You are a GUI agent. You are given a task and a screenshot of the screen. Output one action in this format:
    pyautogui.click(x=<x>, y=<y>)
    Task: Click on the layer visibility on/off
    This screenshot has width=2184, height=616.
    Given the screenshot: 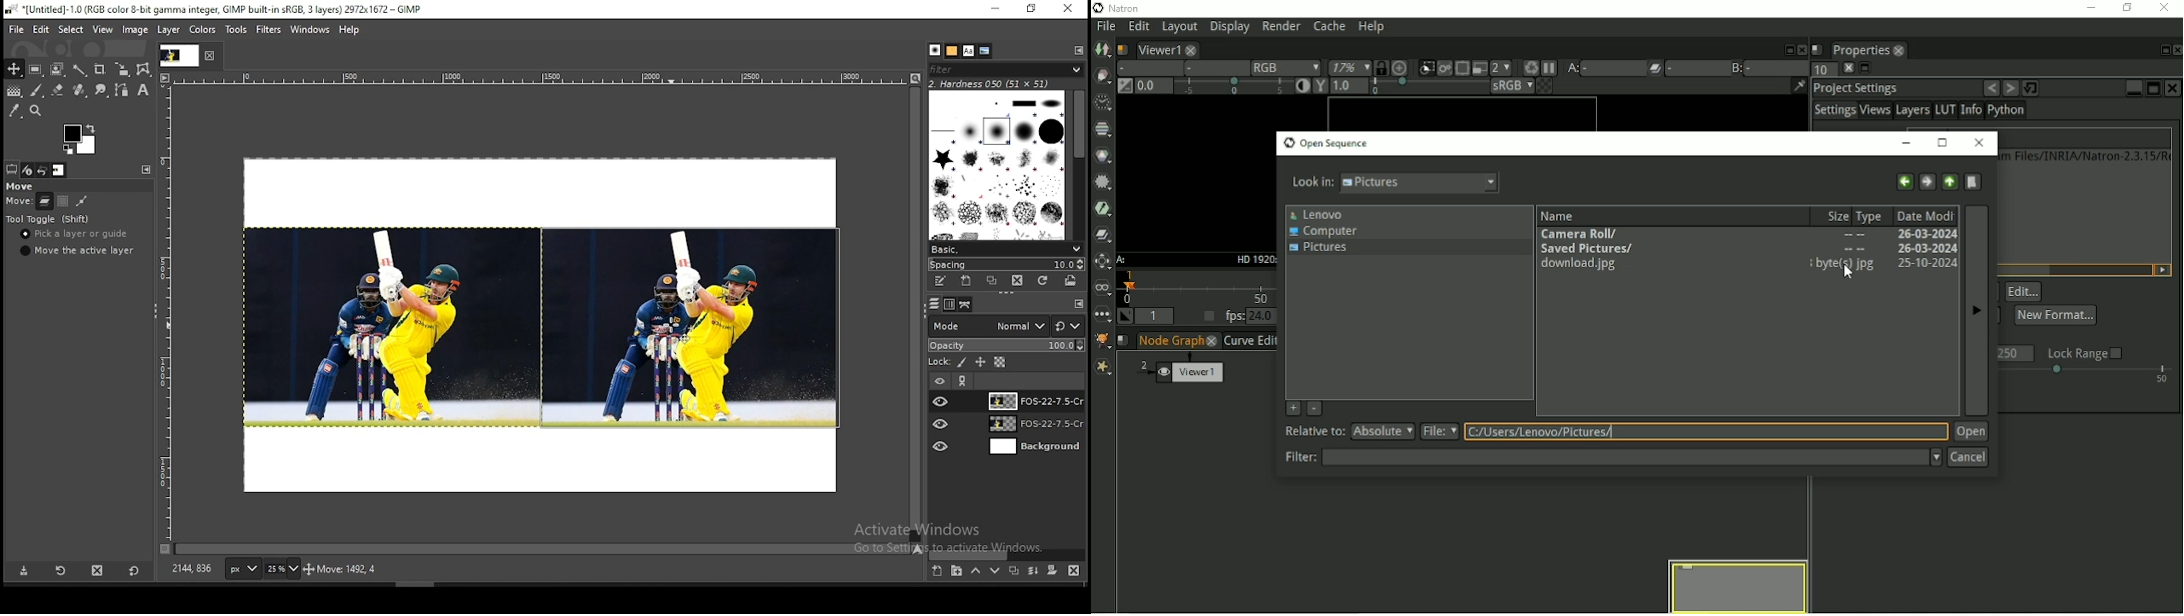 What is the action you would take?
    pyautogui.click(x=939, y=379)
    